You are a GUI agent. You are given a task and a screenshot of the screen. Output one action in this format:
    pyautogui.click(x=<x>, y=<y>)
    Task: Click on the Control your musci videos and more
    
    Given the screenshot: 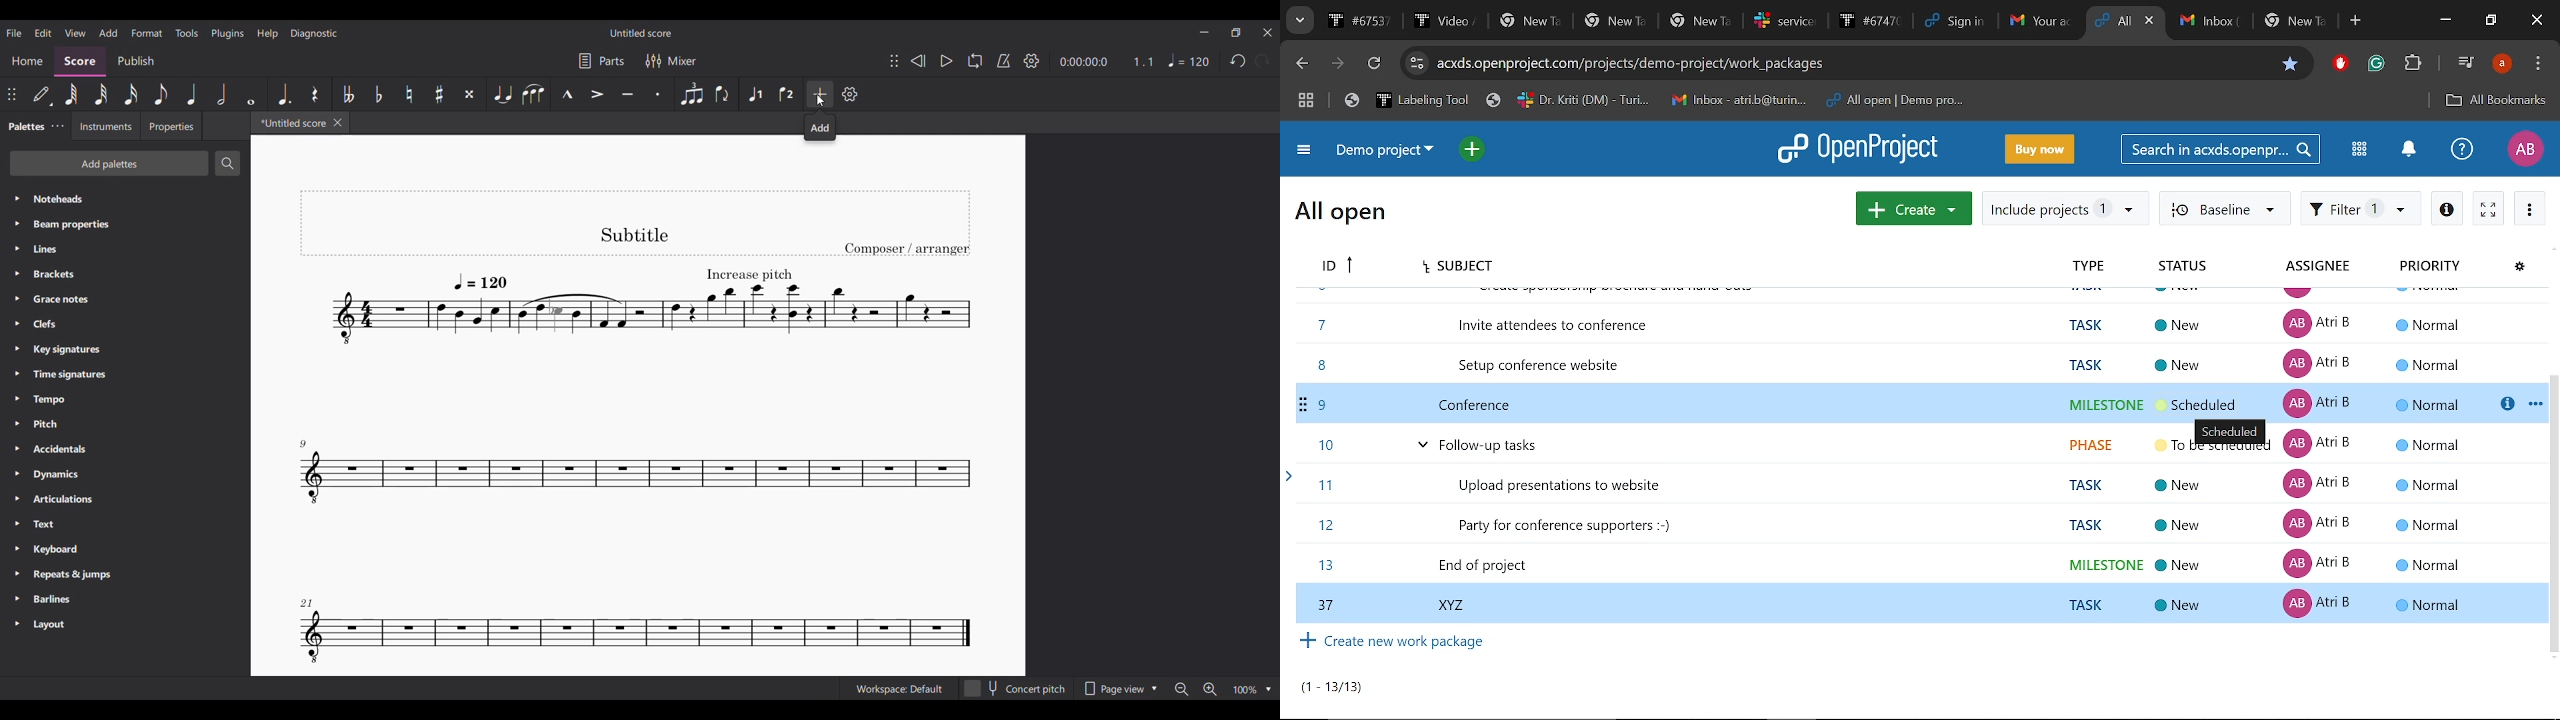 What is the action you would take?
    pyautogui.click(x=2464, y=62)
    